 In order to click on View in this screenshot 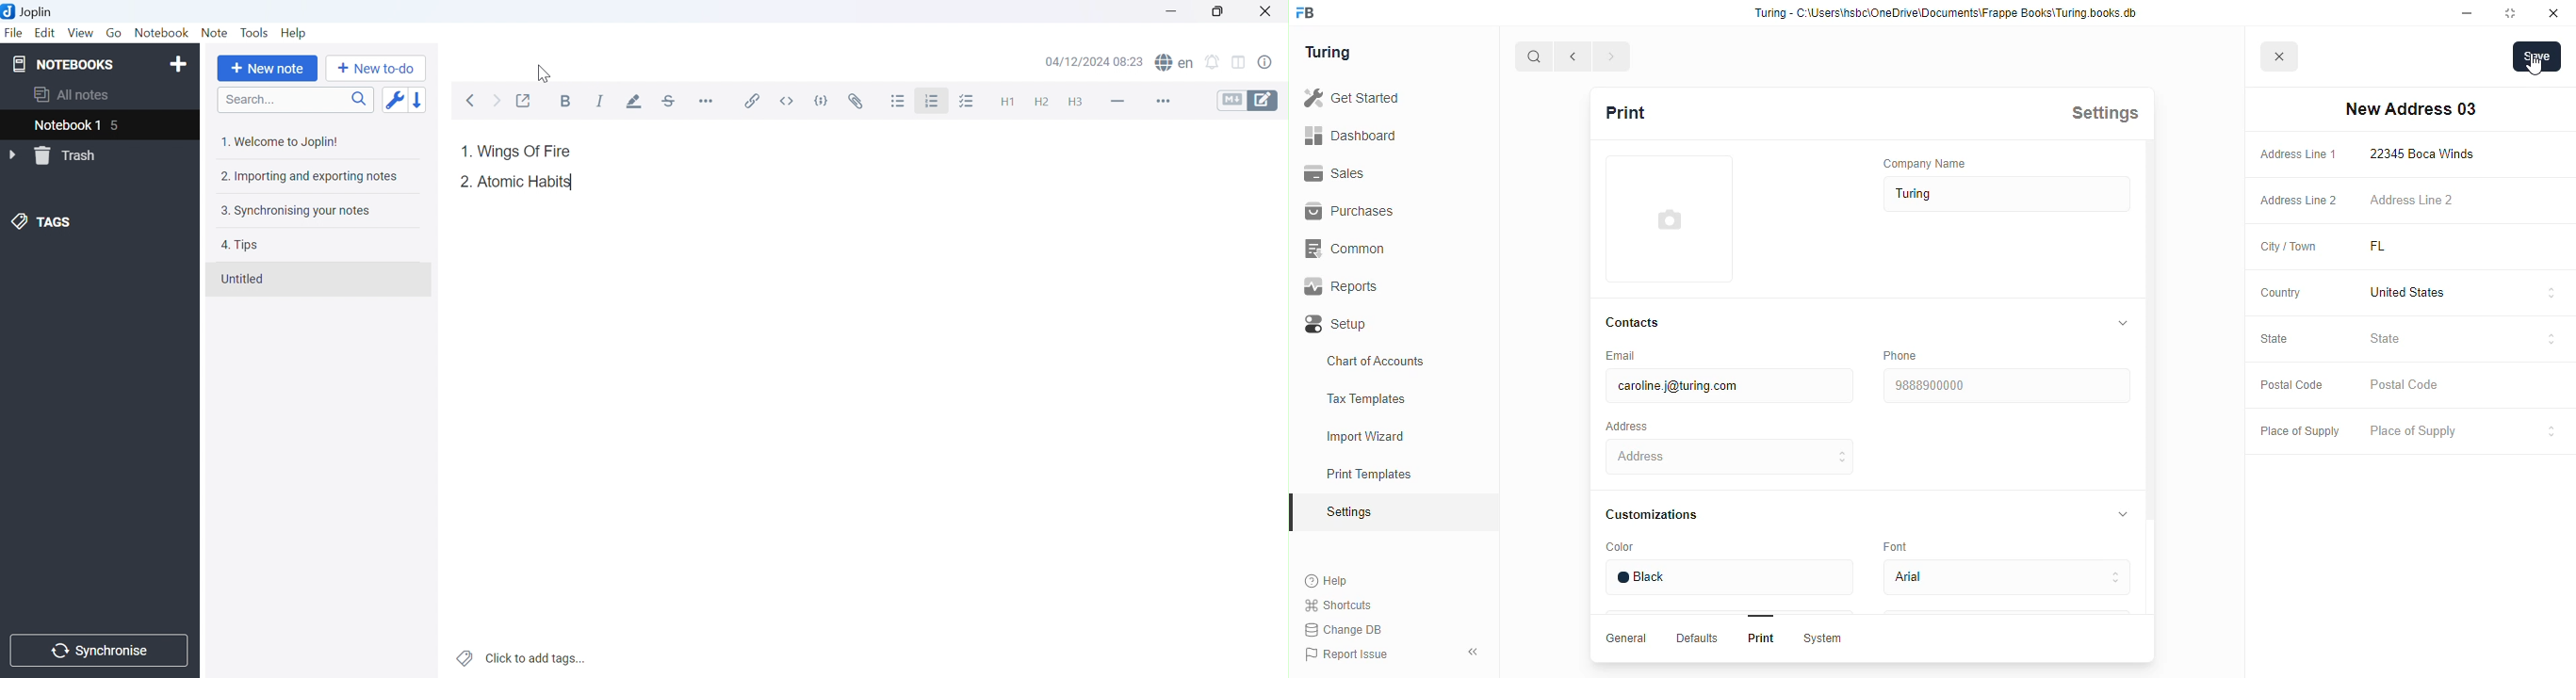, I will do `click(82, 32)`.